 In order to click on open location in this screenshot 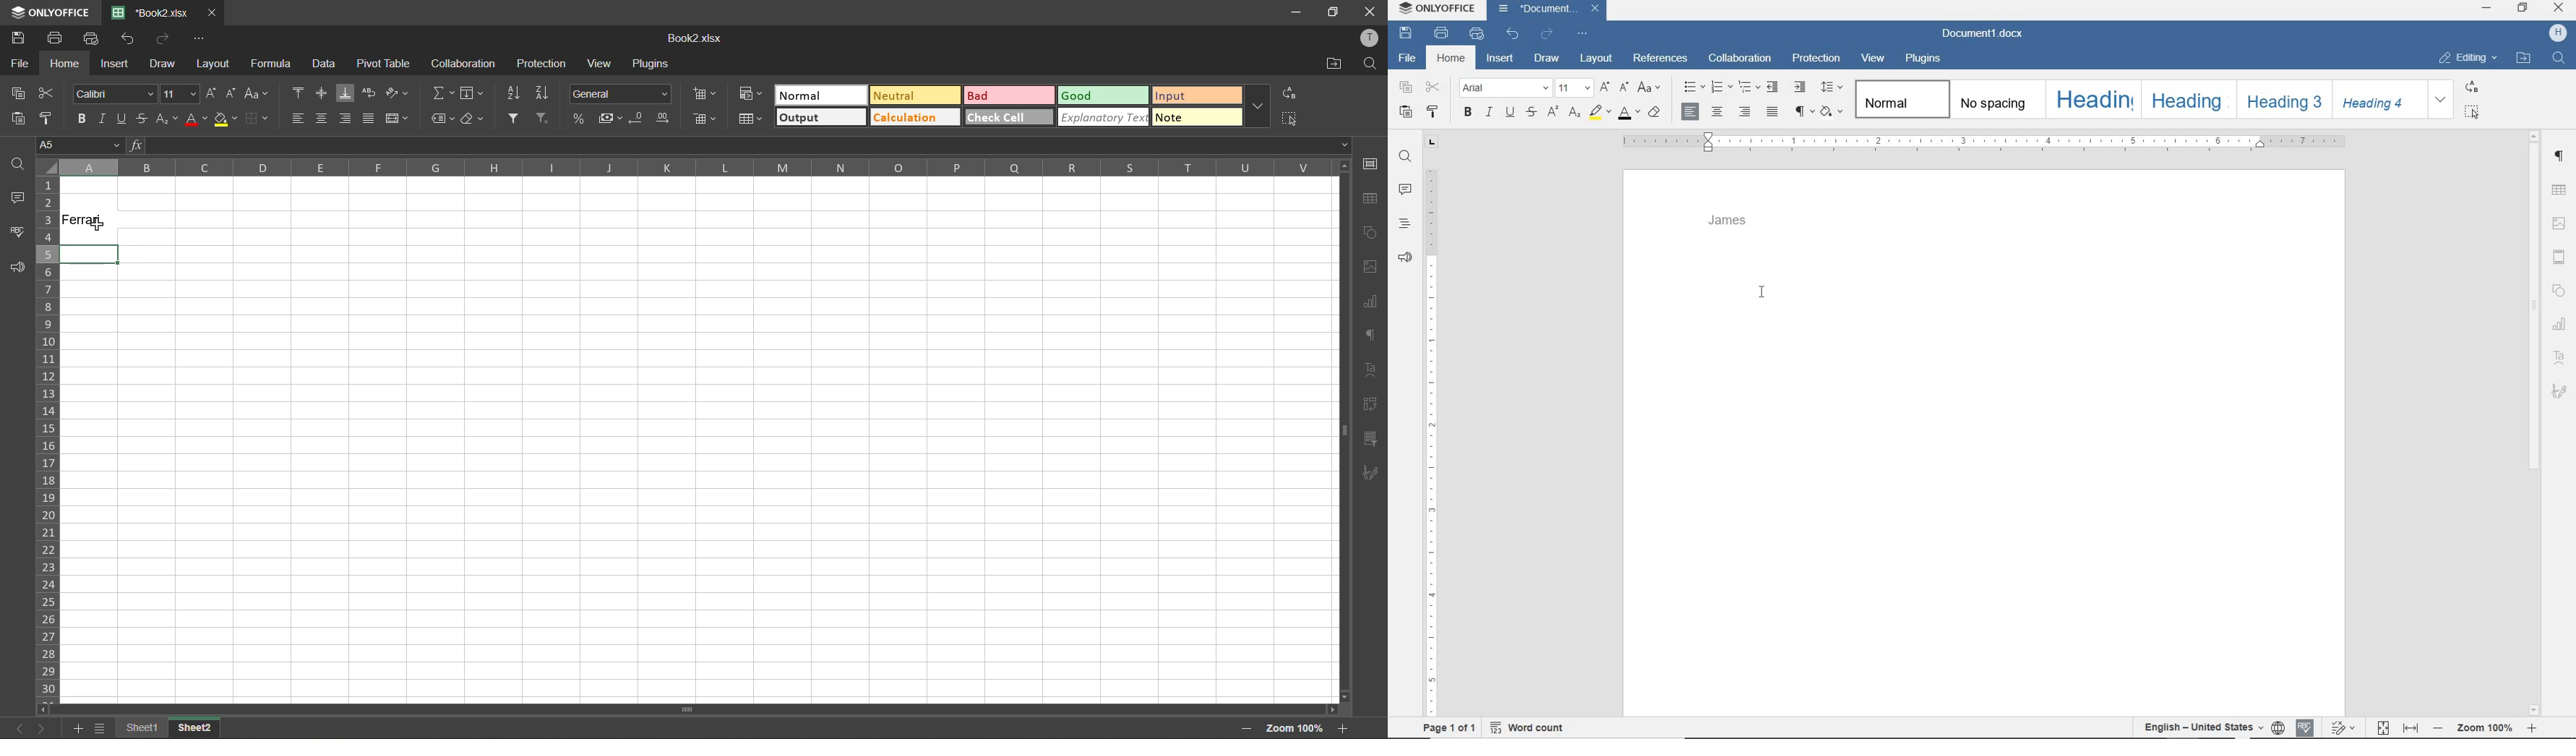, I will do `click(1333, 64)`.